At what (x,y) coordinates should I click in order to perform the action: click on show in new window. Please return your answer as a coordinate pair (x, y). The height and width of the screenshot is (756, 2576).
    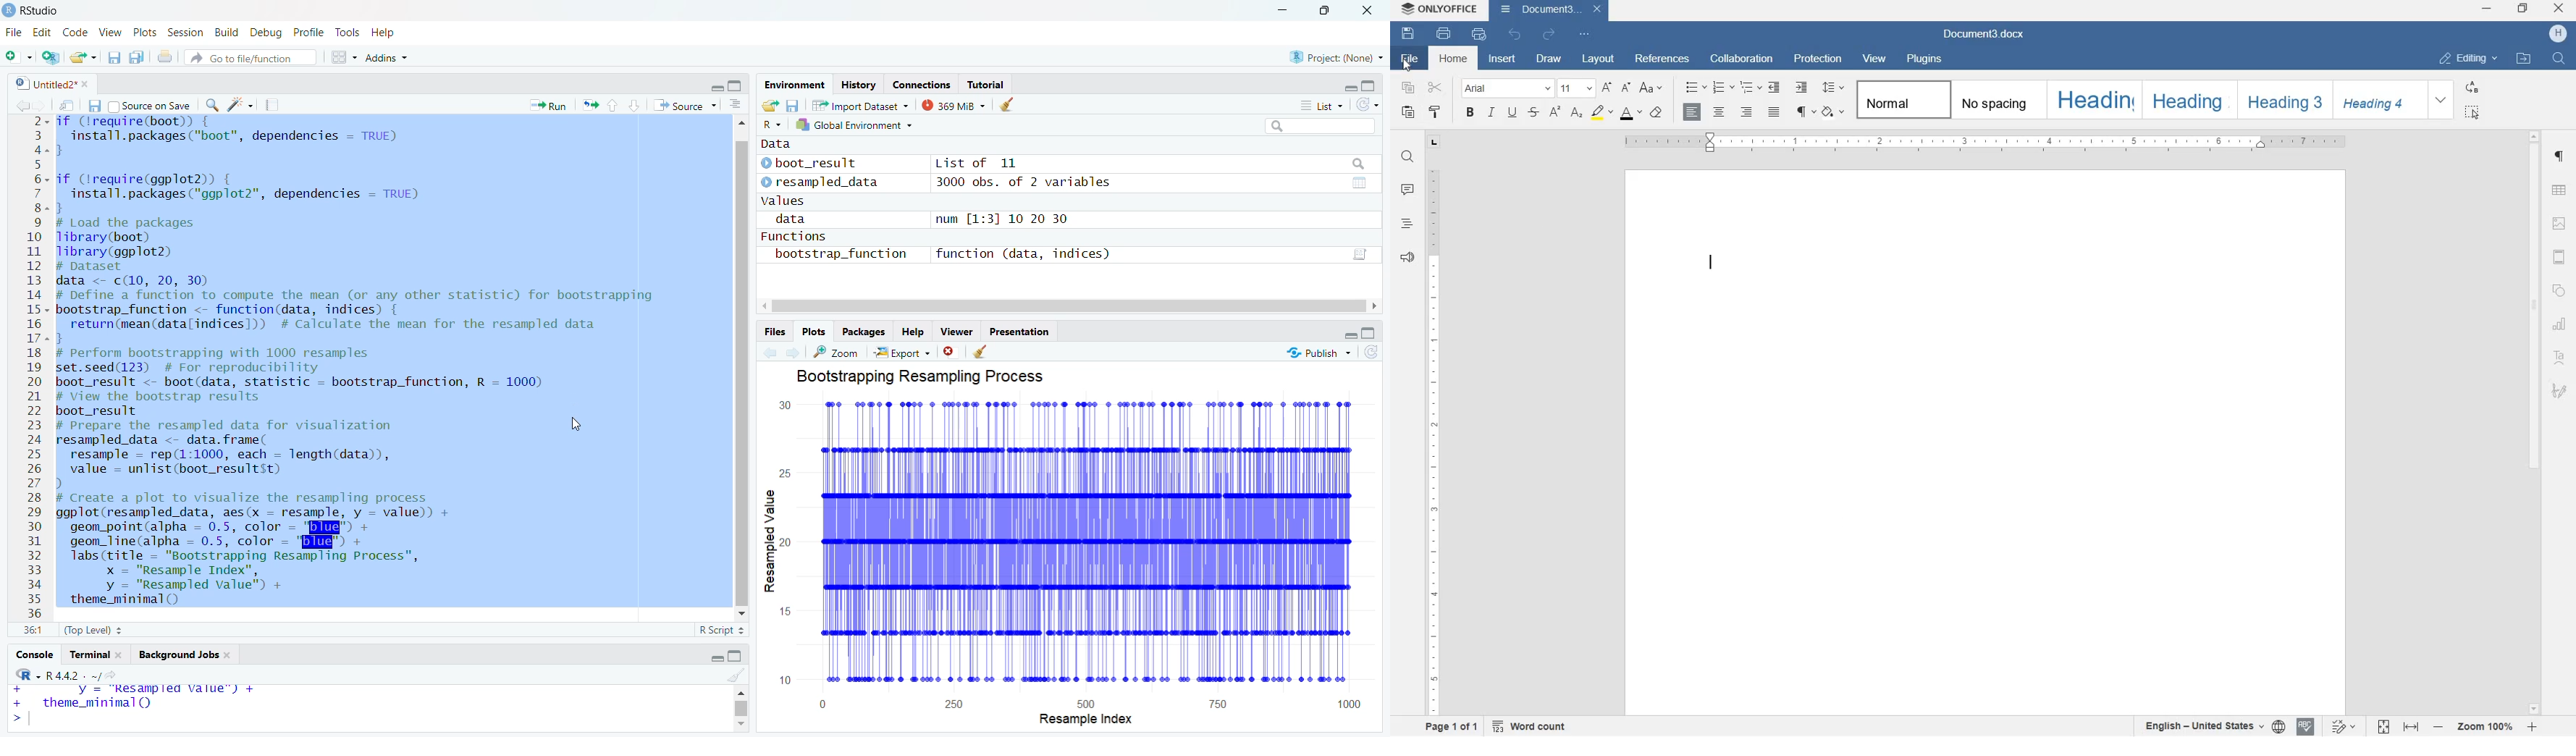
    Looking at the image, I should click on (68, 106).